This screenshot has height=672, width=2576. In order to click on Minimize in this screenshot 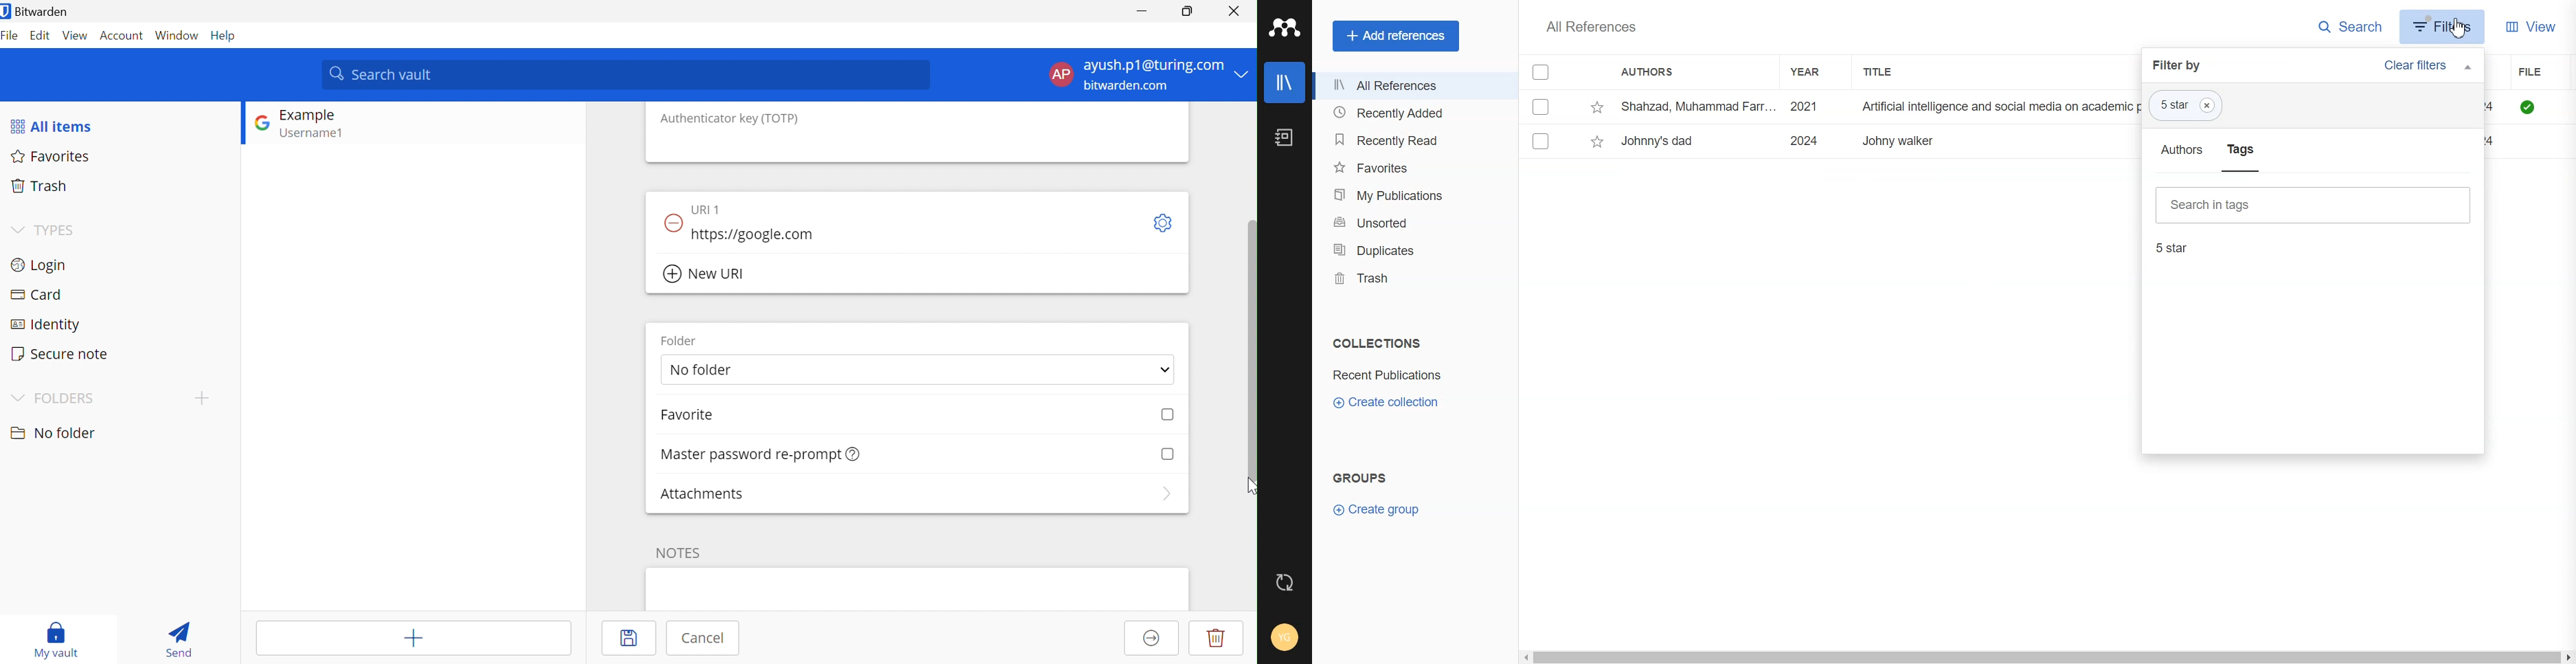, I will do `click(1140, 11)`.